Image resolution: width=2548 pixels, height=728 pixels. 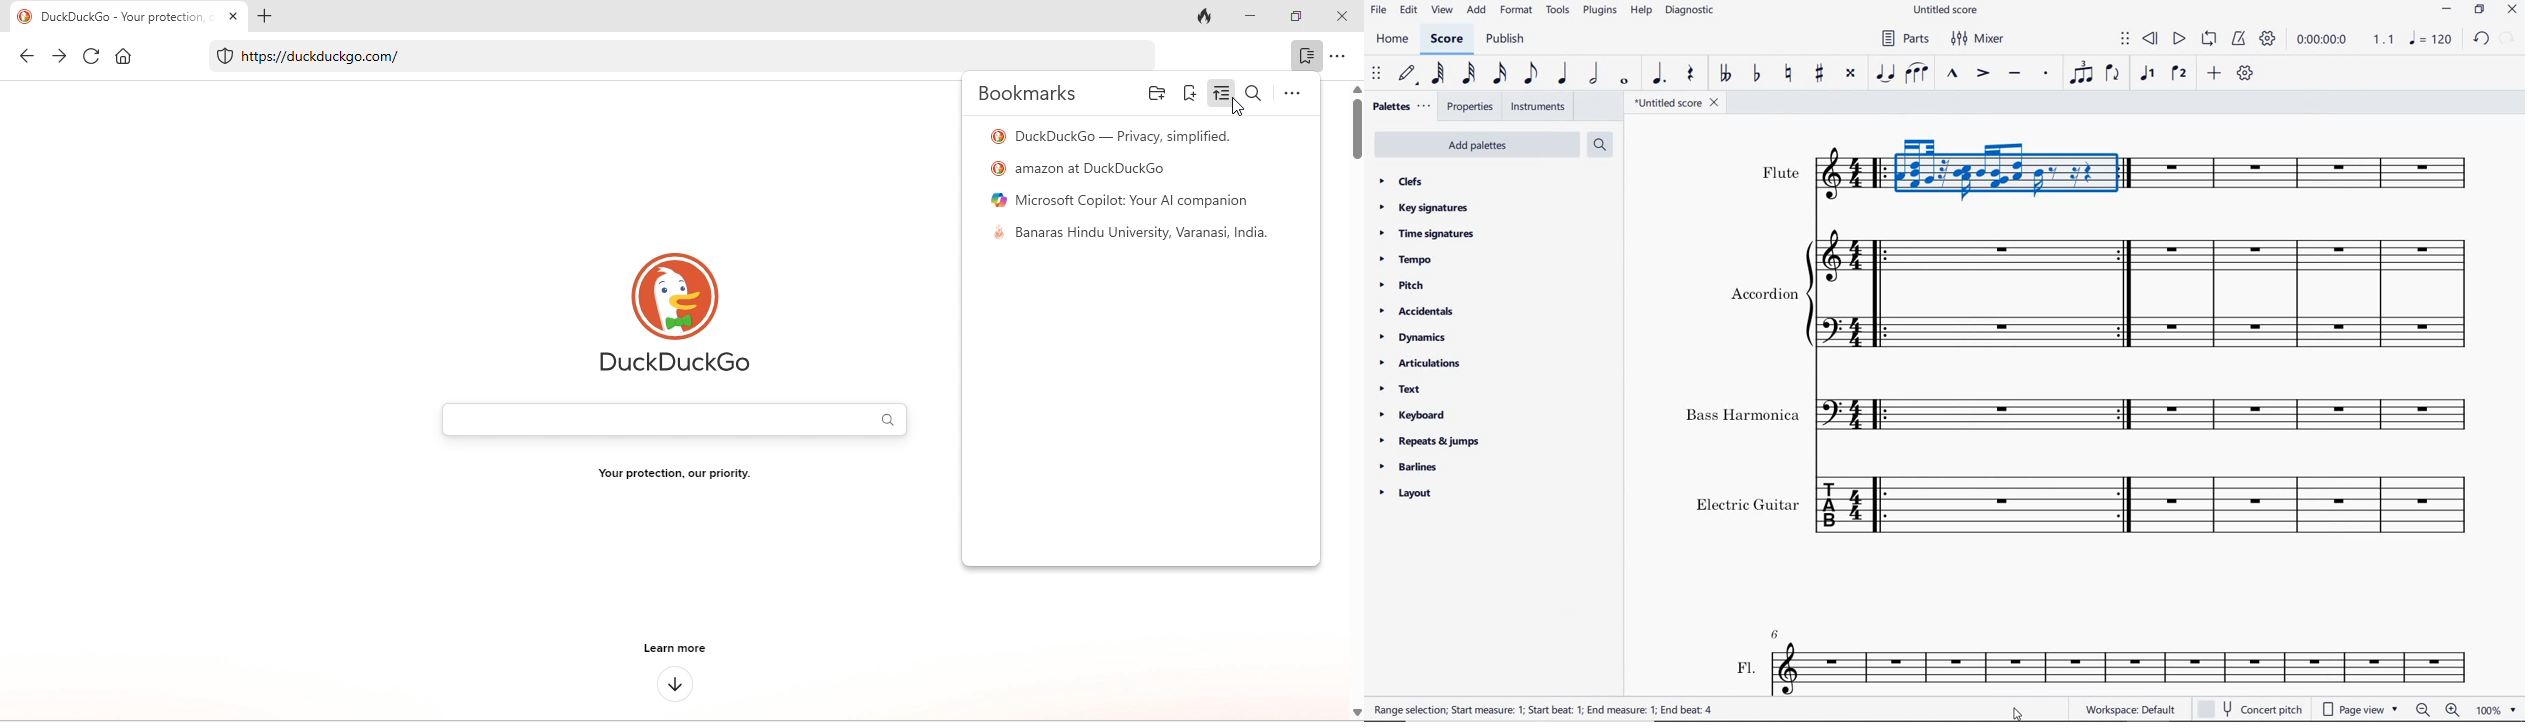 I want to click on text, so click(x=1400, y=389).